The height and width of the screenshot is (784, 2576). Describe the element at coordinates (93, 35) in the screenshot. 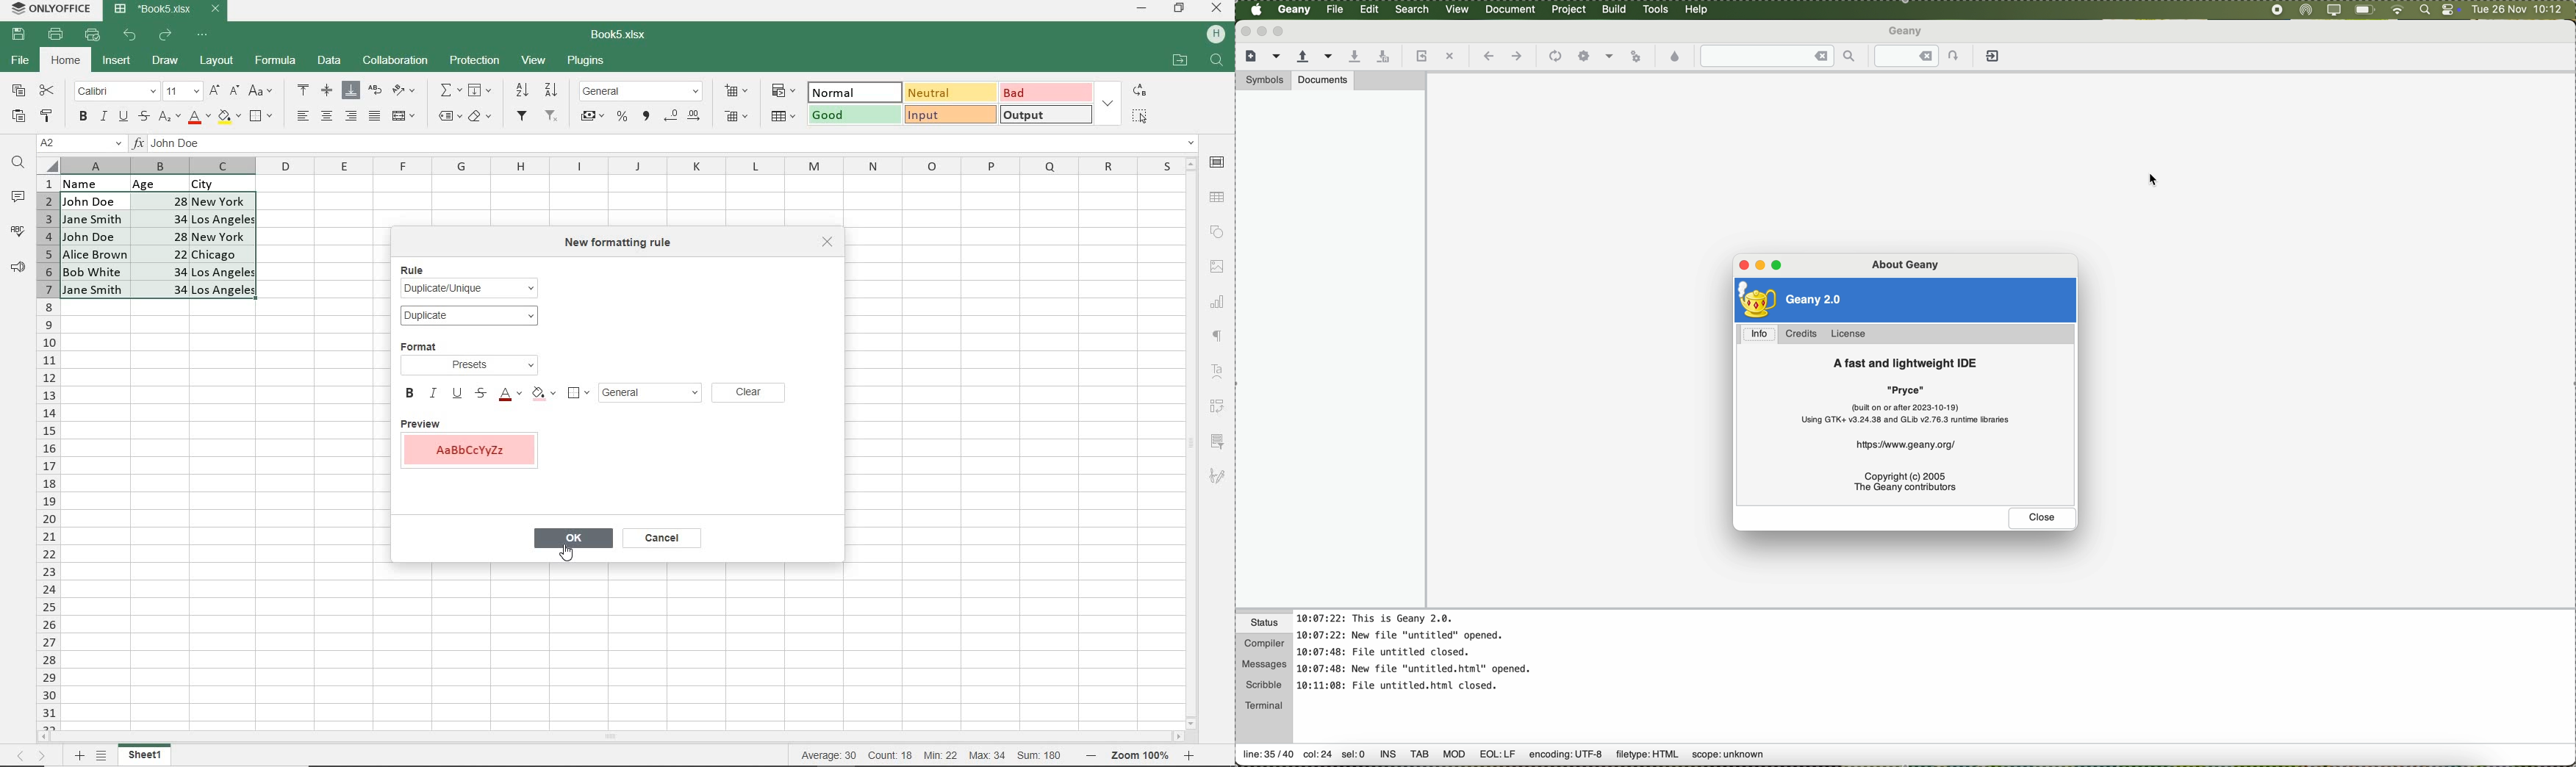

I see `QUICK PRINT` at that location.